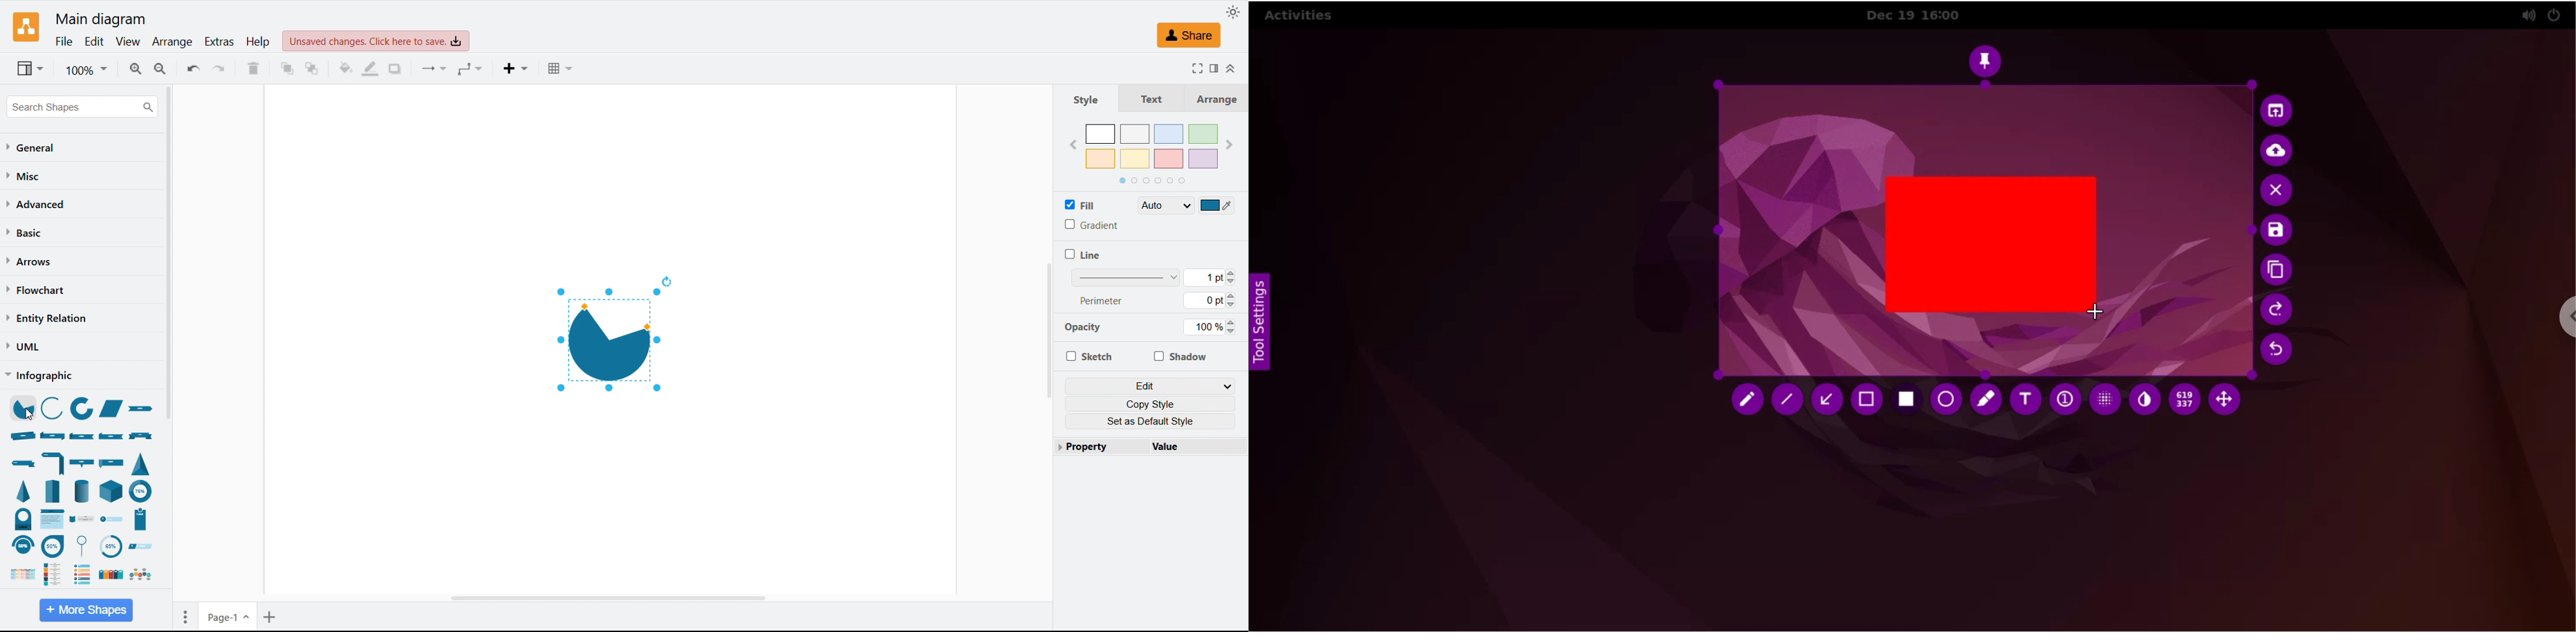 The width and height of the screenshot is (2576, 644). What do you see at coordinates (518, 68) in the screenshot?
I see `Insert ` at bounding box center [518, 68].